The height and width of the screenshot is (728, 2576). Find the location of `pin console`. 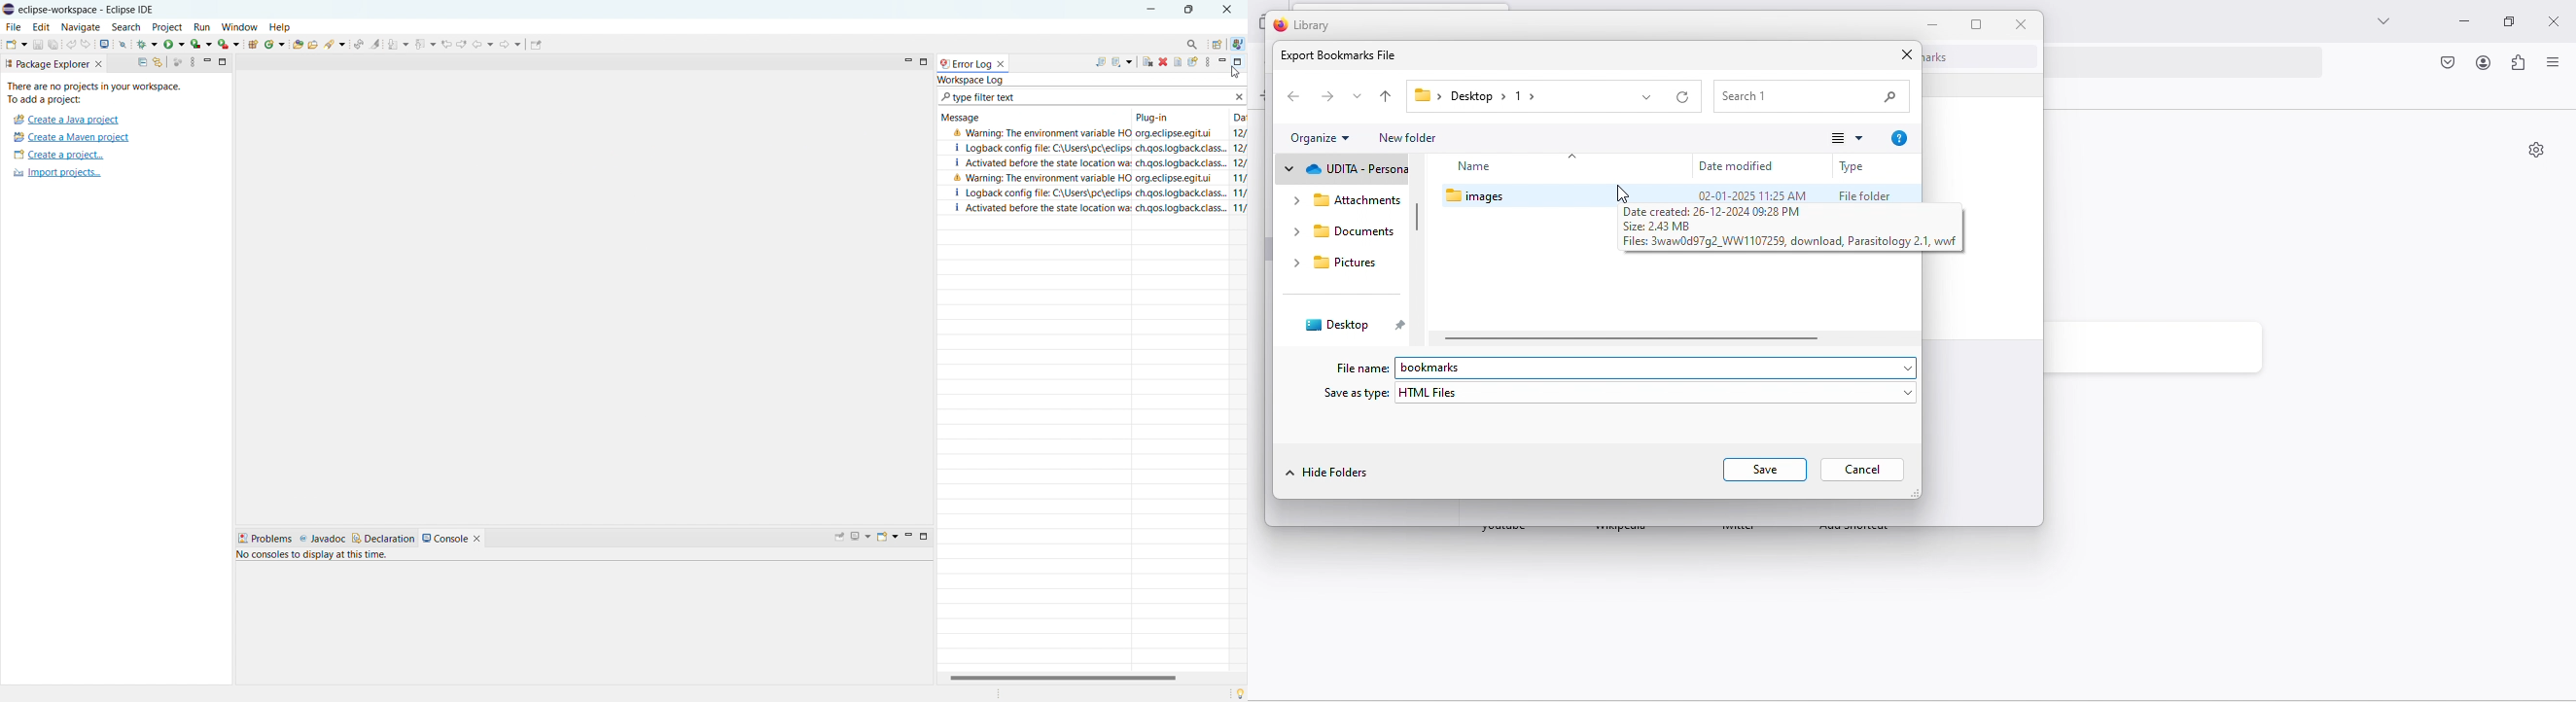

pin console is located at coordinates (839, 536).